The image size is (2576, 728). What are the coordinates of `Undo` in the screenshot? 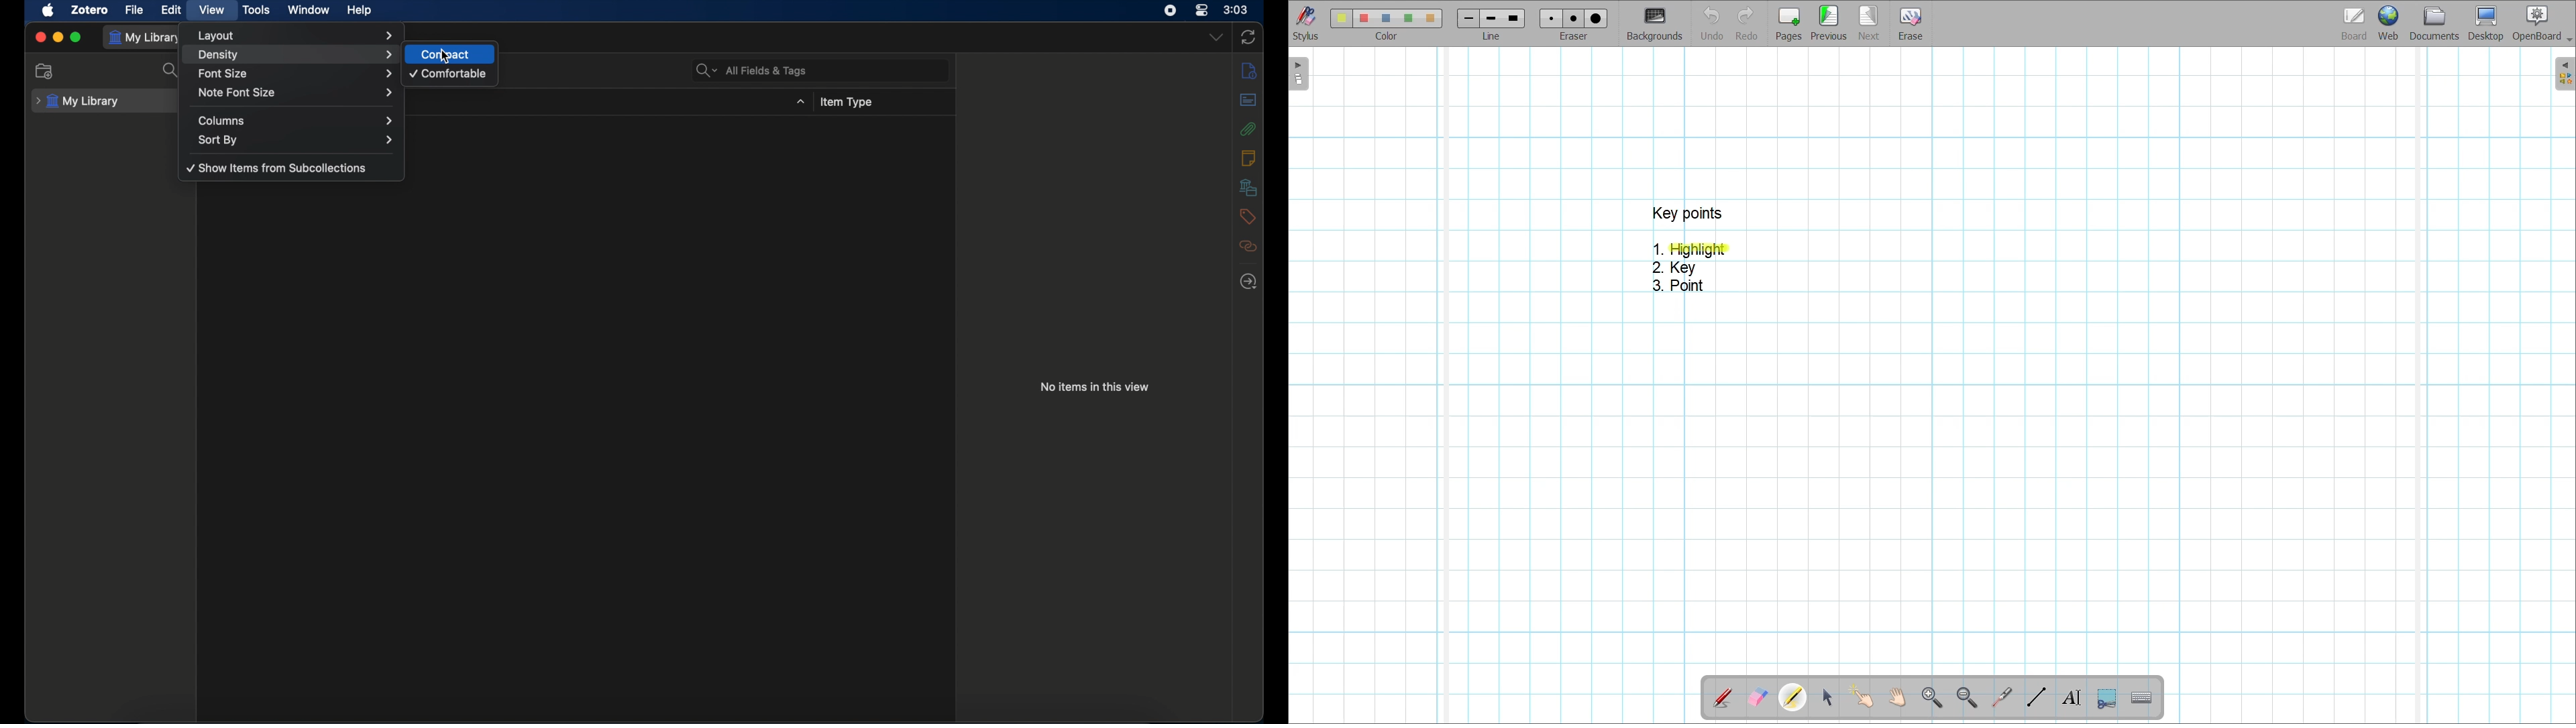 It's located at (1713, 23).